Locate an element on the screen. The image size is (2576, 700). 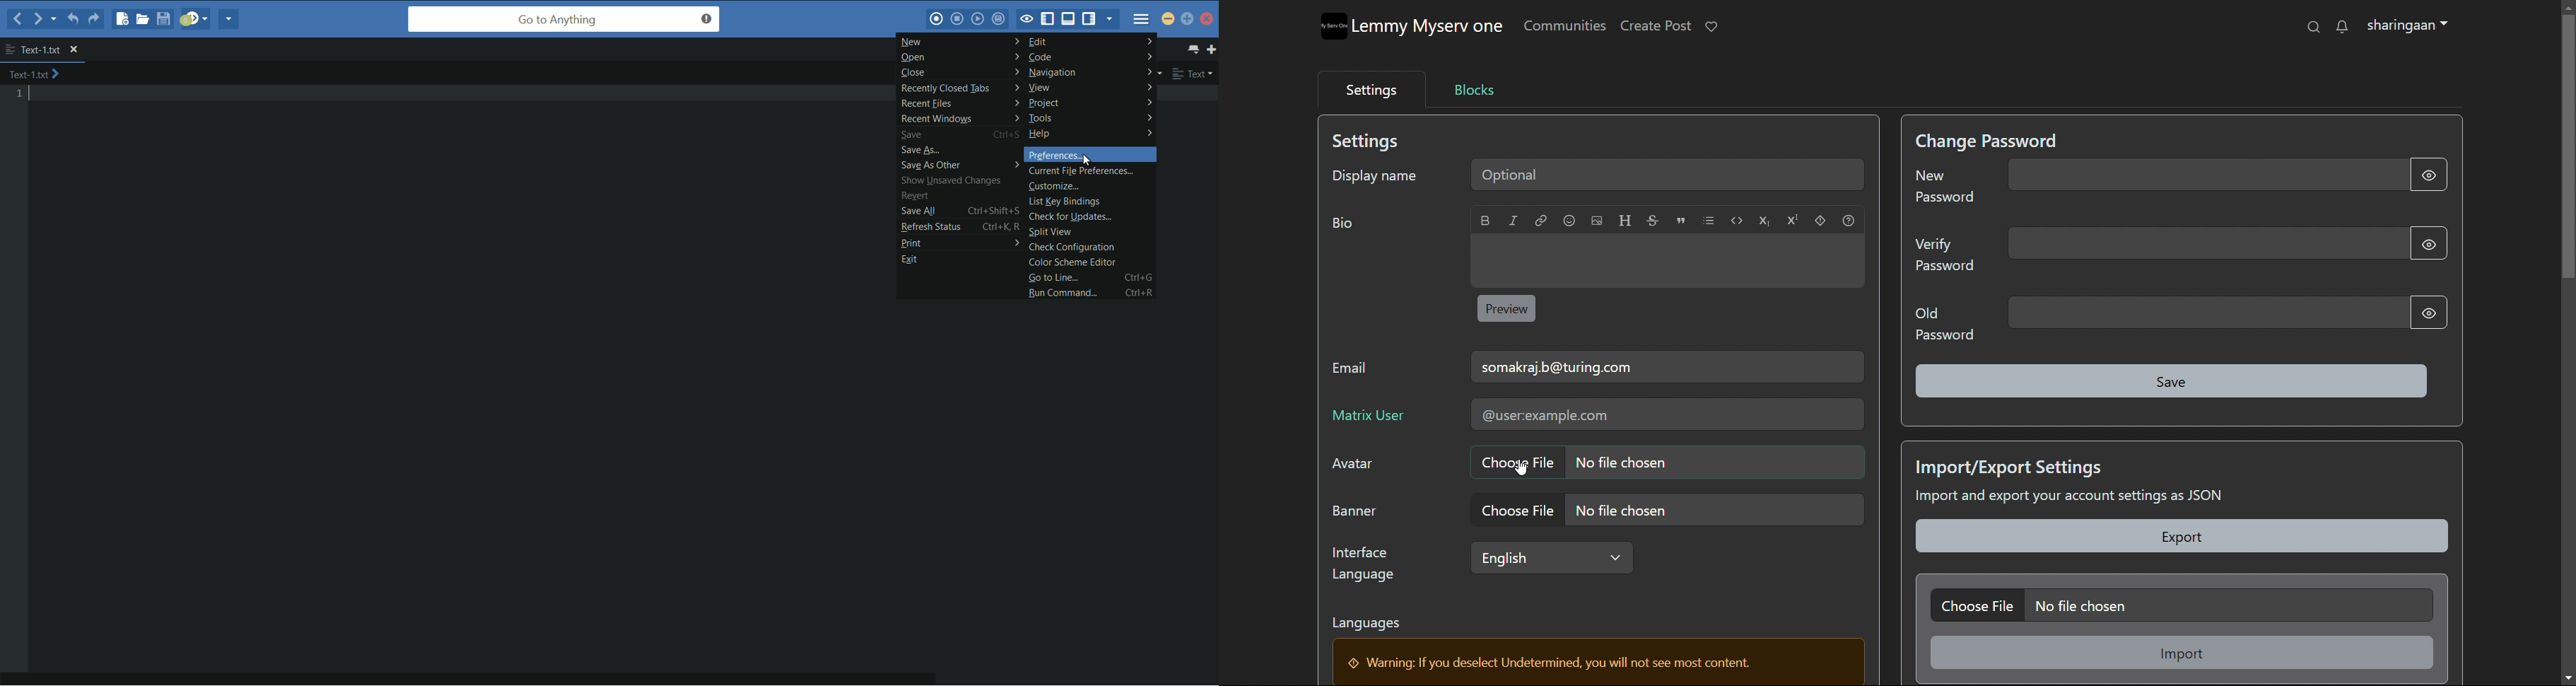
select interface language is located at coordinates (1550, 557).